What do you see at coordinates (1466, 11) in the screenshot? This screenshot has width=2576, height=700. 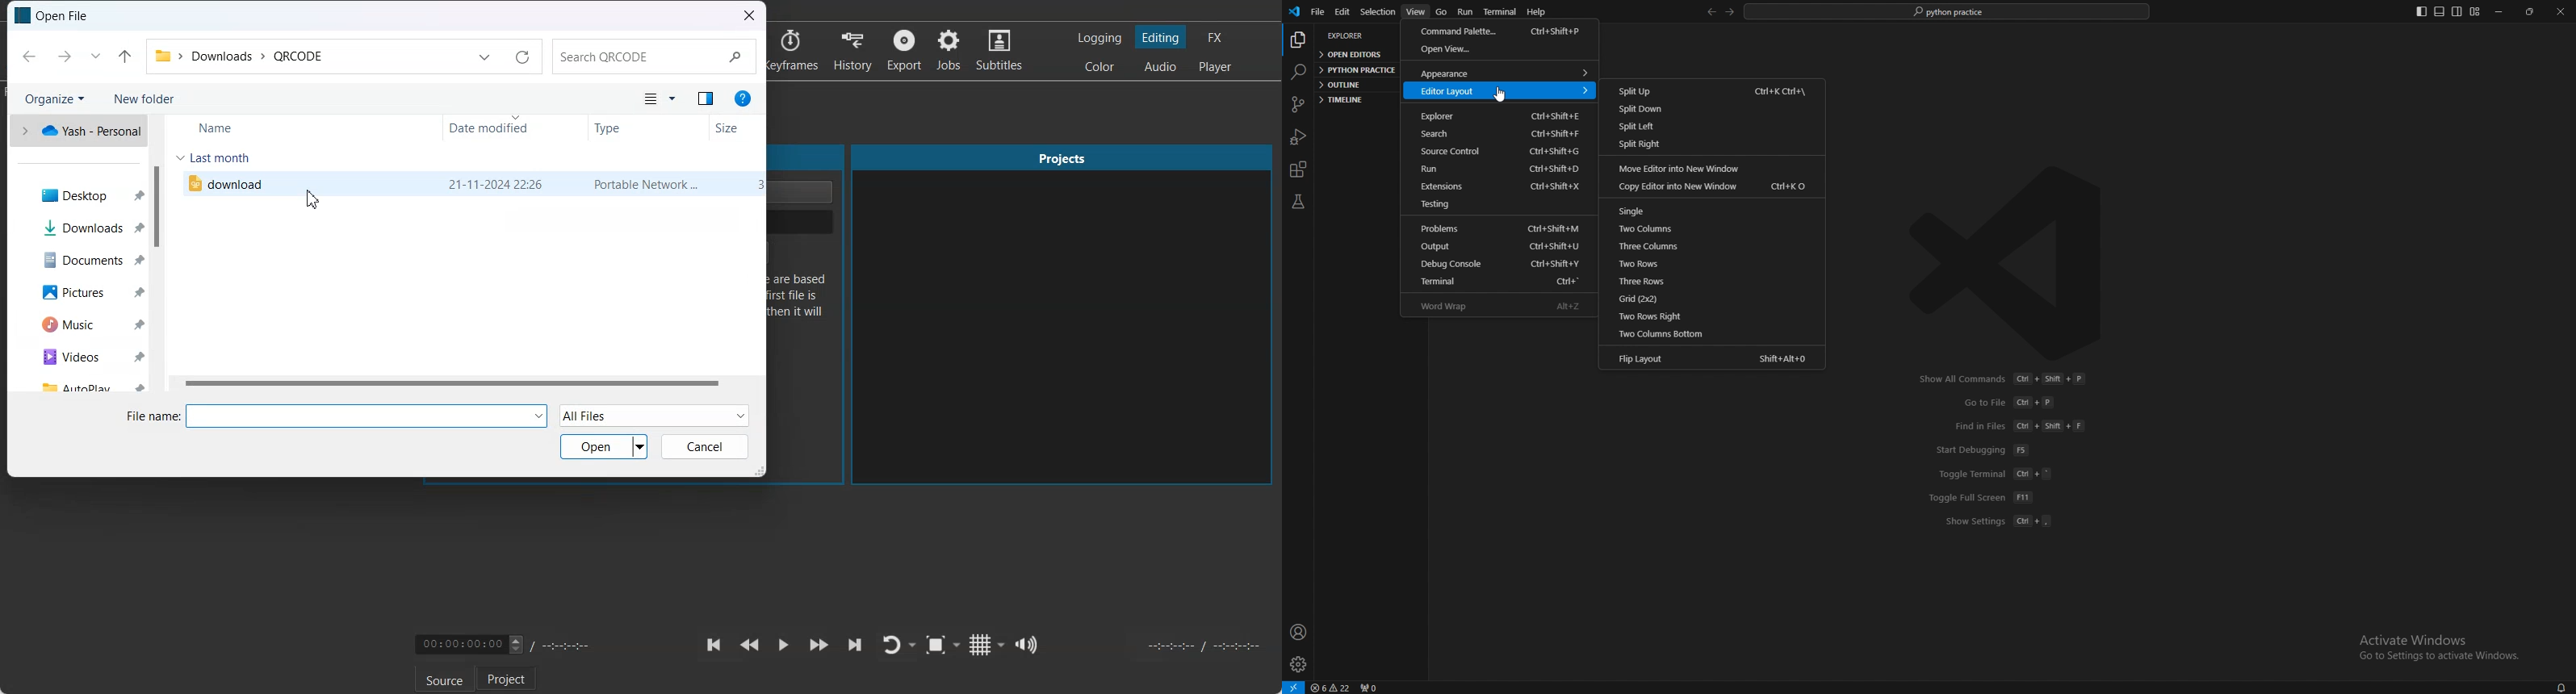 I see `run` at bounding box center [1466, 11].